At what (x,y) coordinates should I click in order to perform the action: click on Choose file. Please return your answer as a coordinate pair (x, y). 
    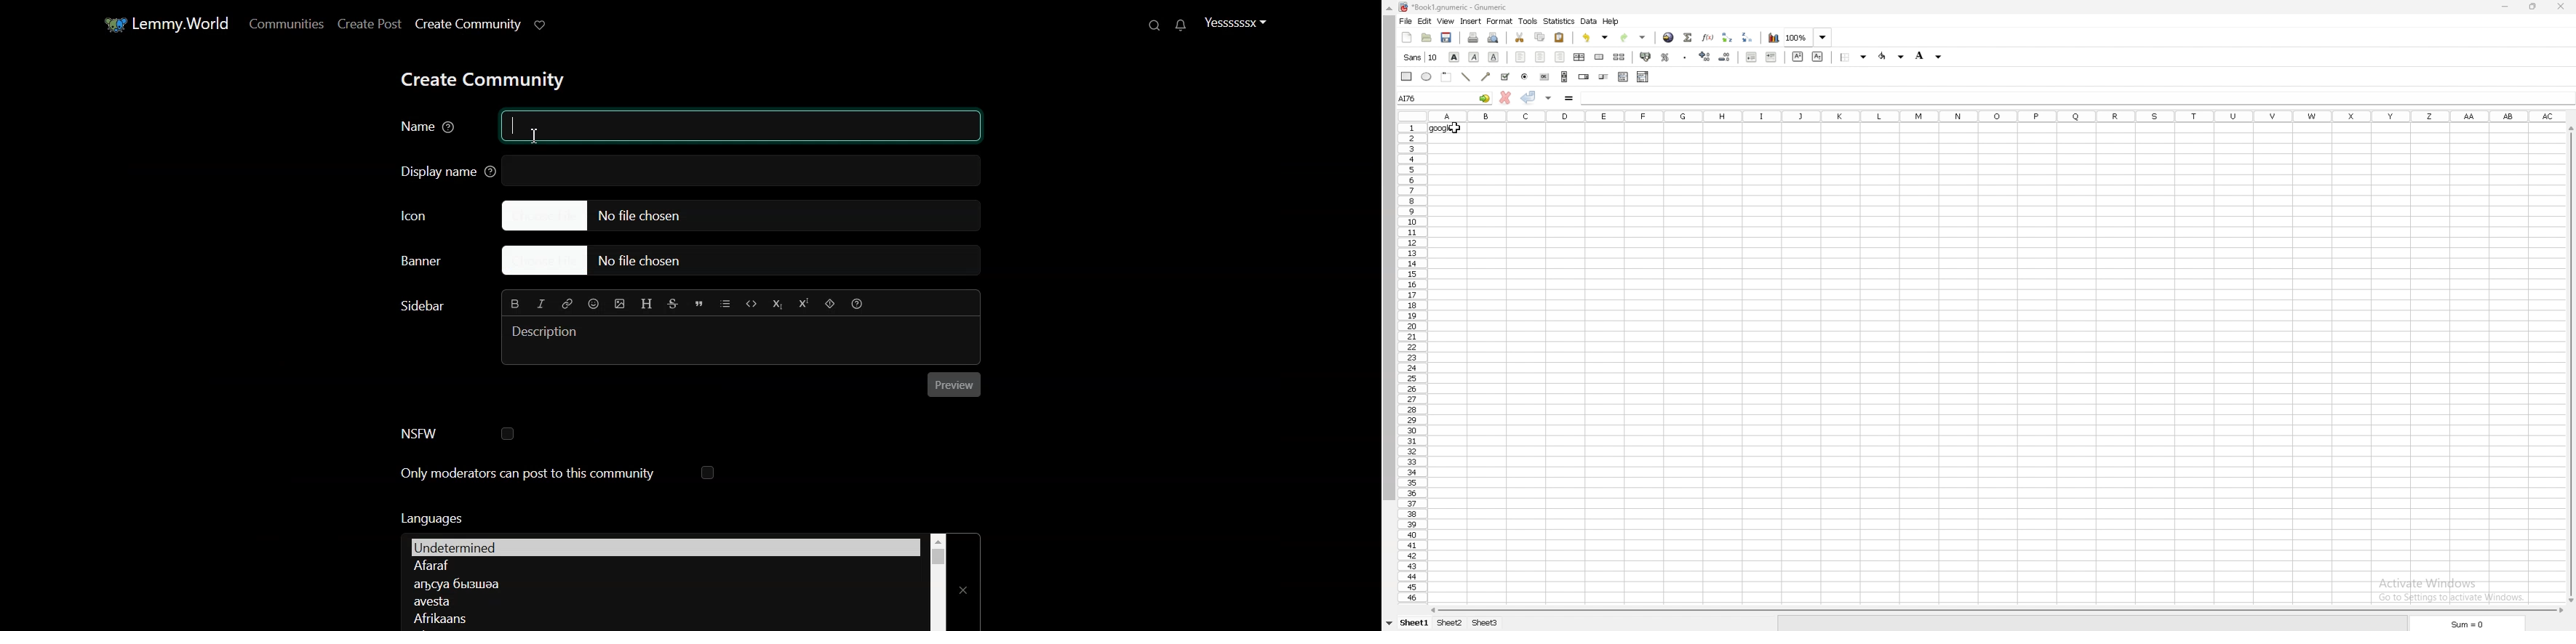
    Looking at the image, I should click on (743, 262).